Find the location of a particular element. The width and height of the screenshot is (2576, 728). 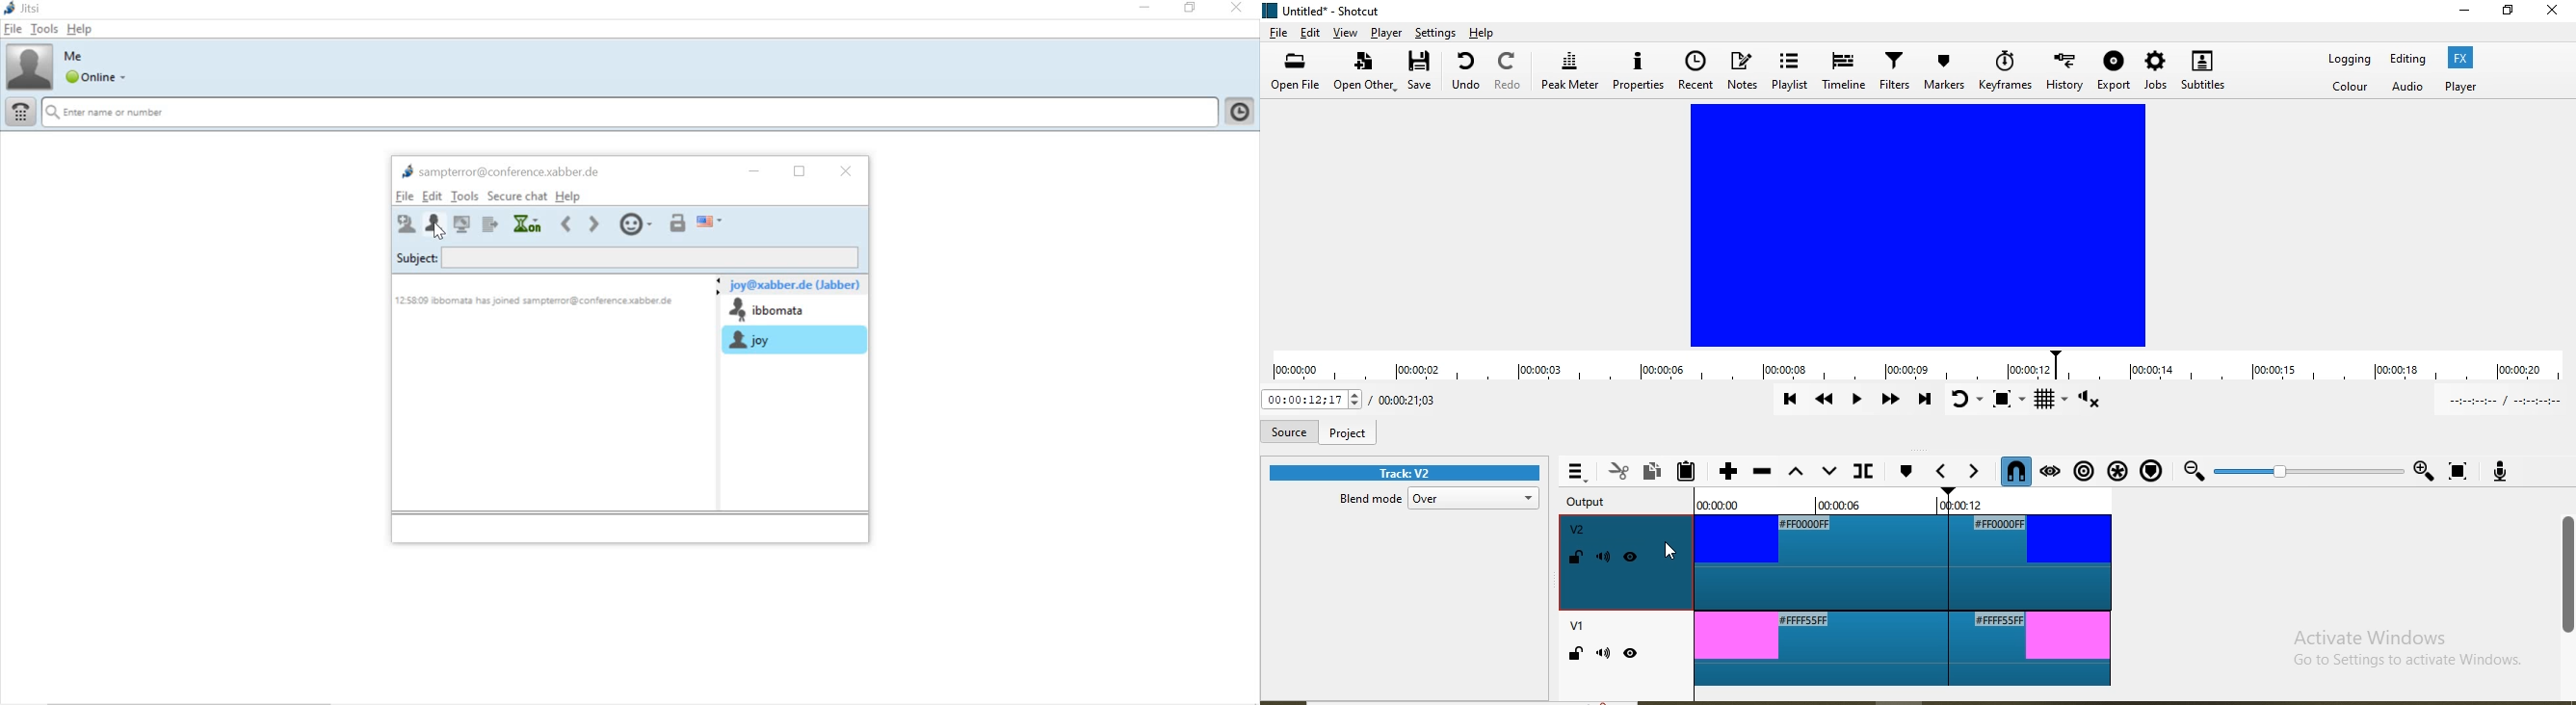

 is located at coordinates (1580, 471).